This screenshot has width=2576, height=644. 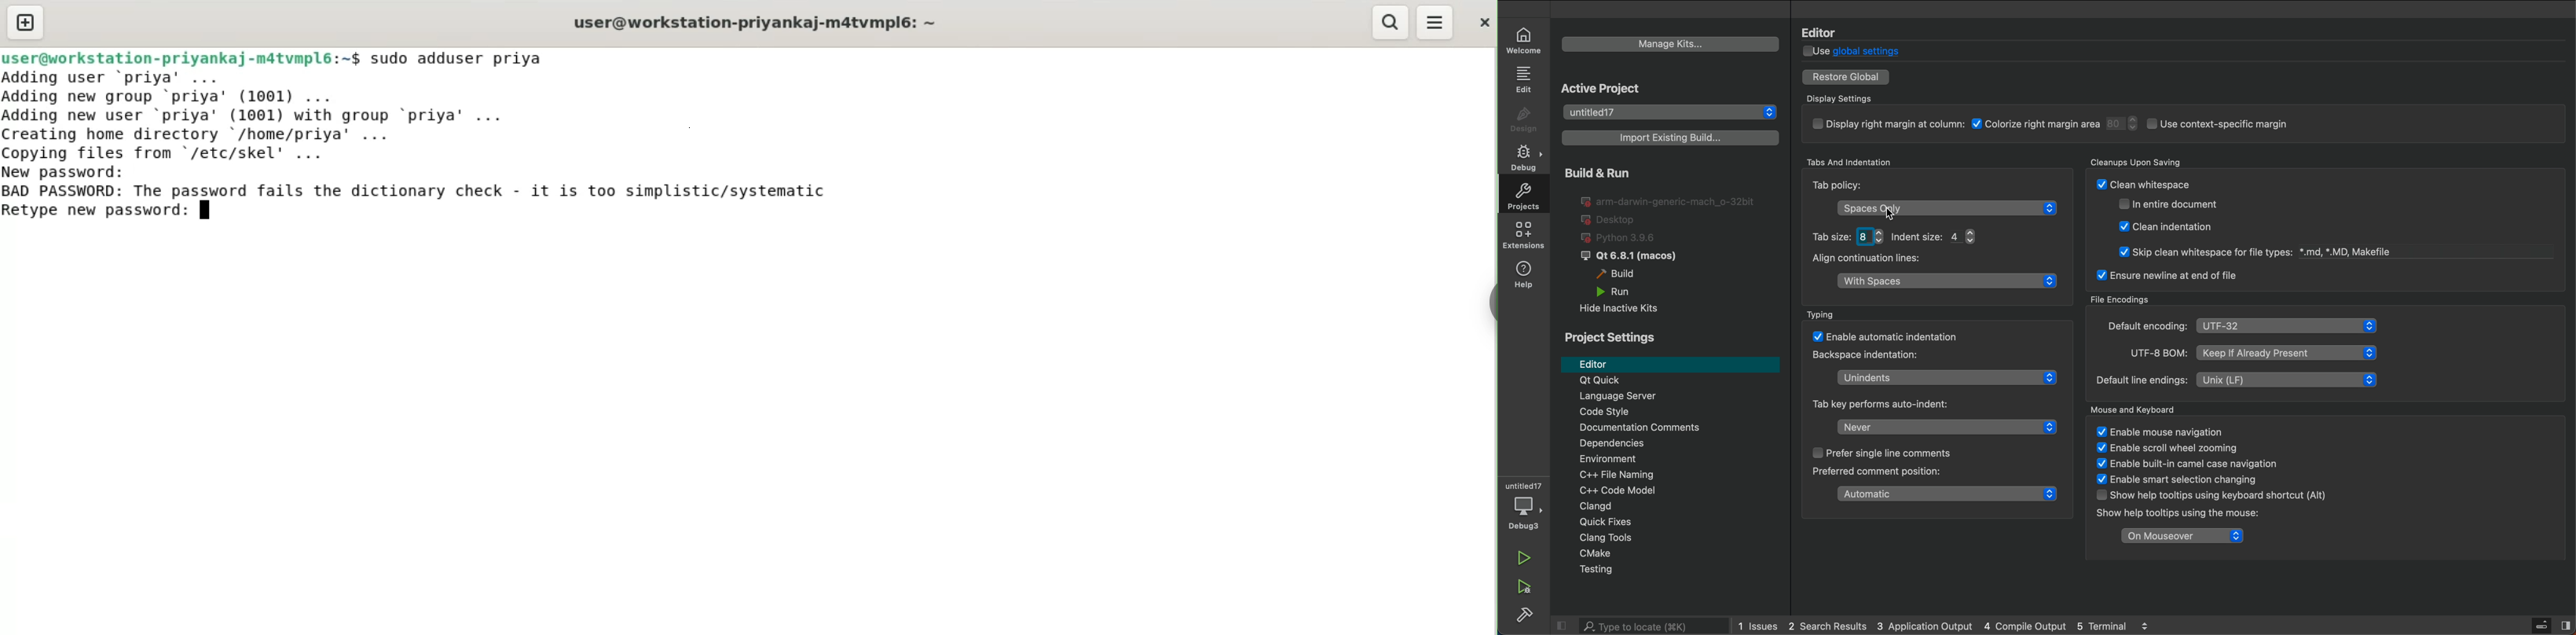 I want to click on welcome, so click(x=1526, y=41).